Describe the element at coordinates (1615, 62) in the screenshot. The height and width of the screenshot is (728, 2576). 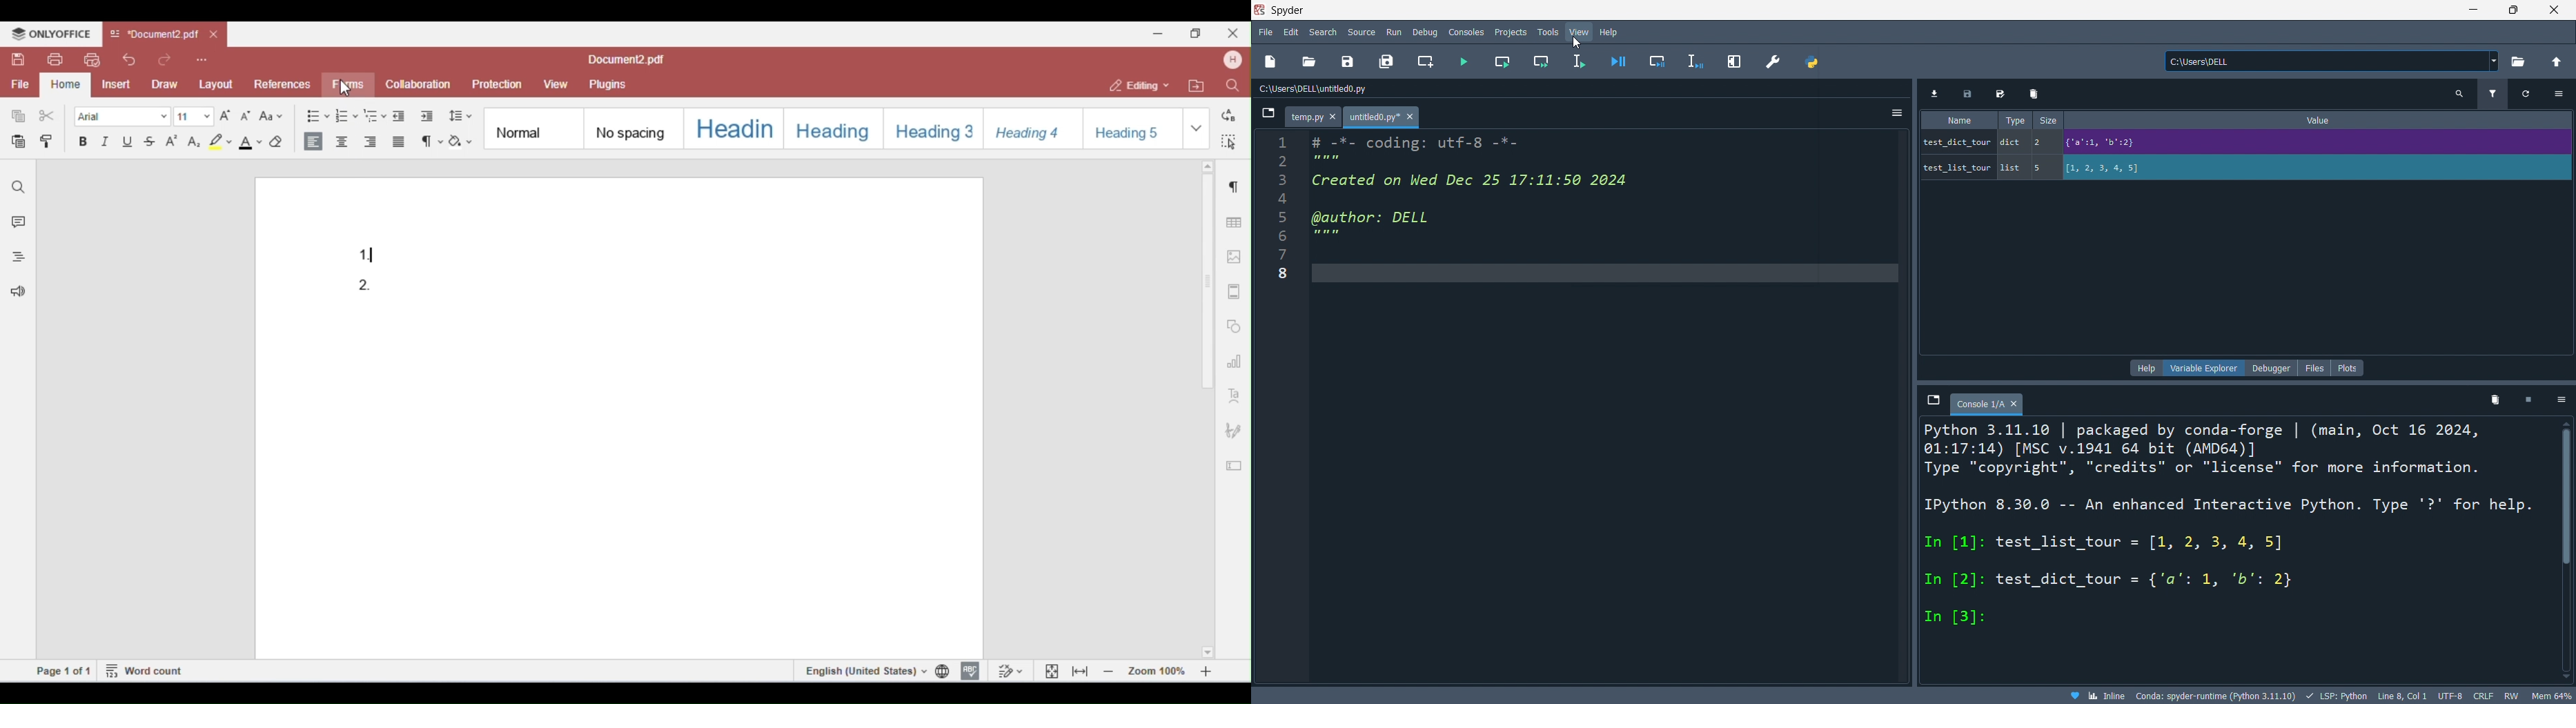
I see `debug file` at that location.